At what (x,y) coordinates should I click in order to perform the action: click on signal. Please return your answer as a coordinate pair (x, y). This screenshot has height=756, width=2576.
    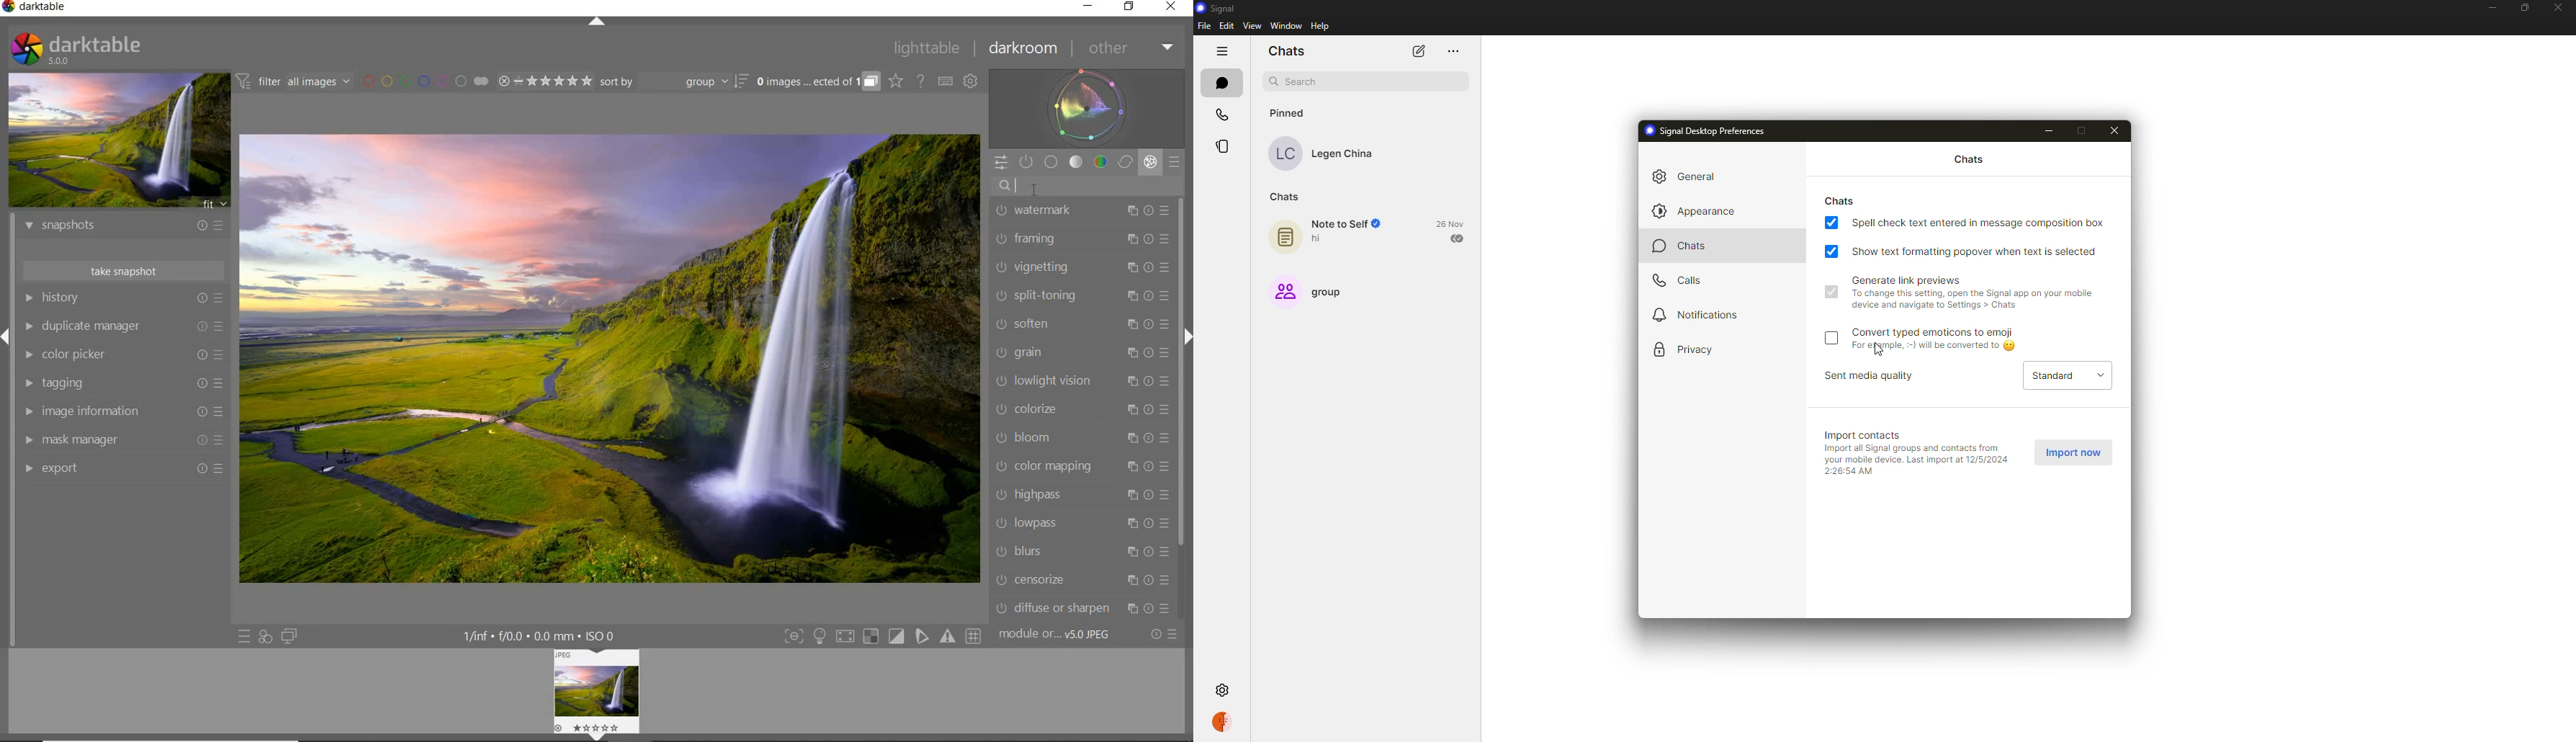
    Looking at the image, I should click on (1219, 8).